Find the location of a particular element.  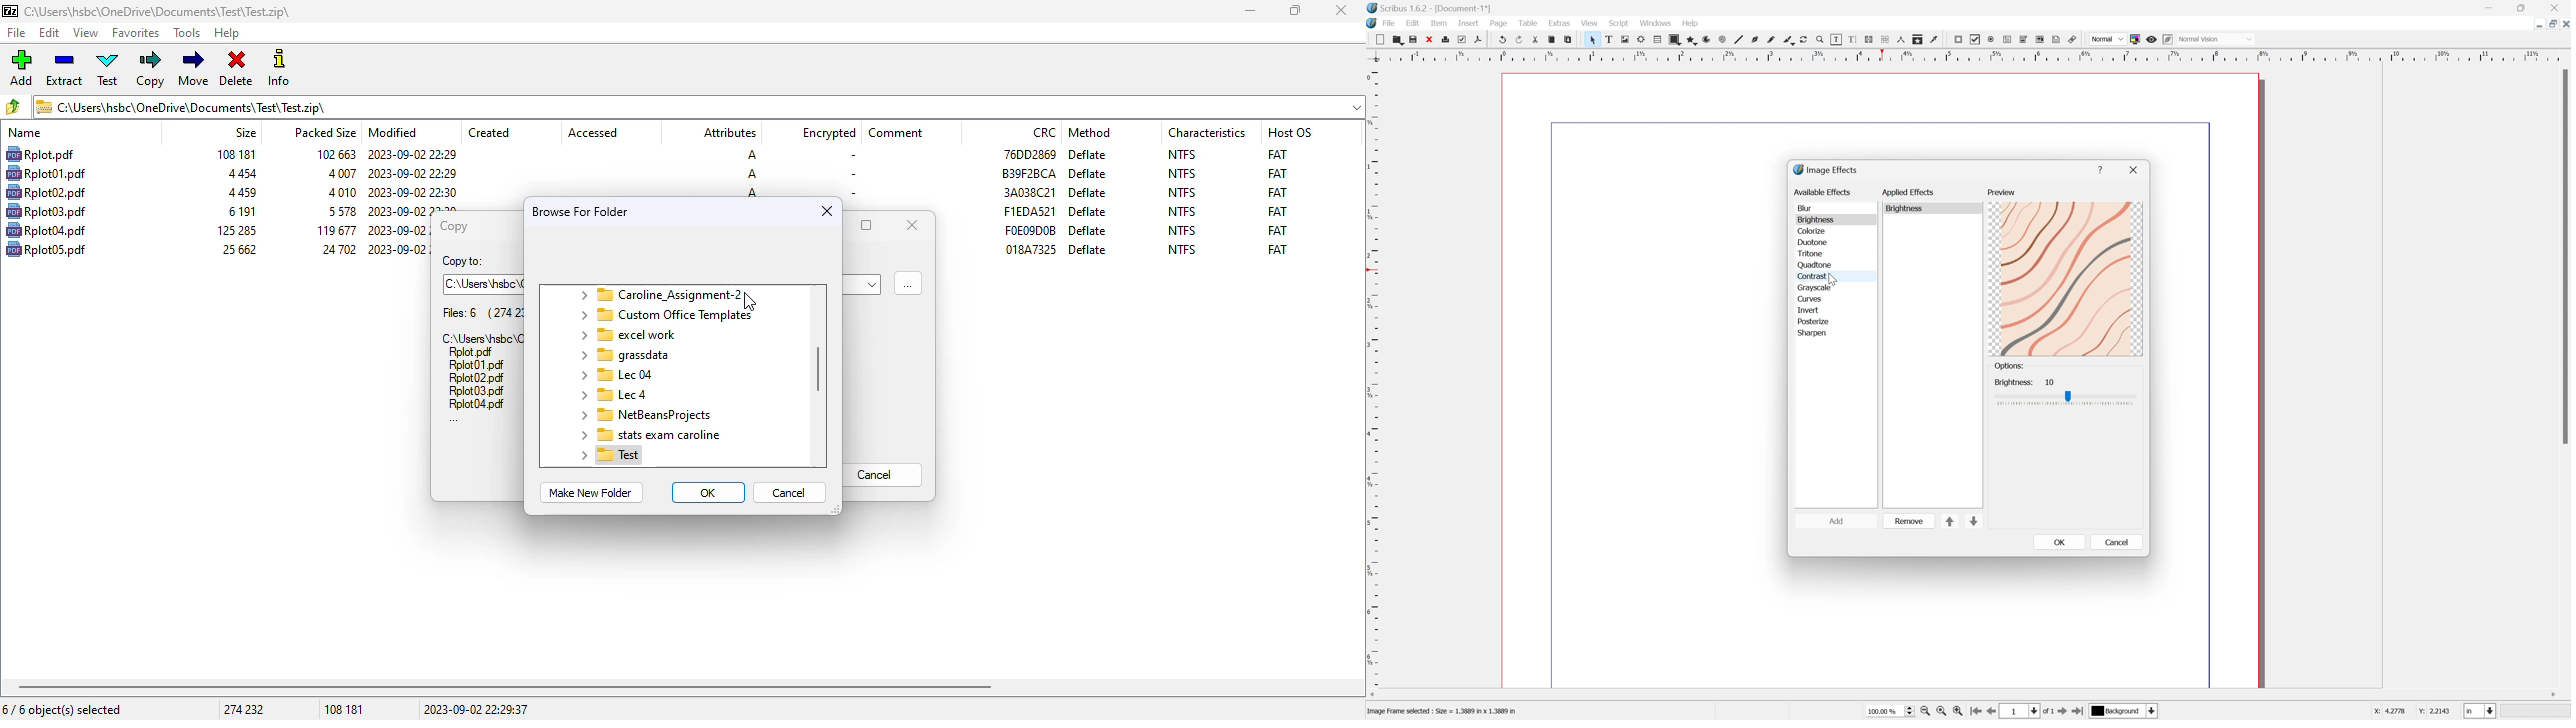

file is located at coordinates (46, 248).